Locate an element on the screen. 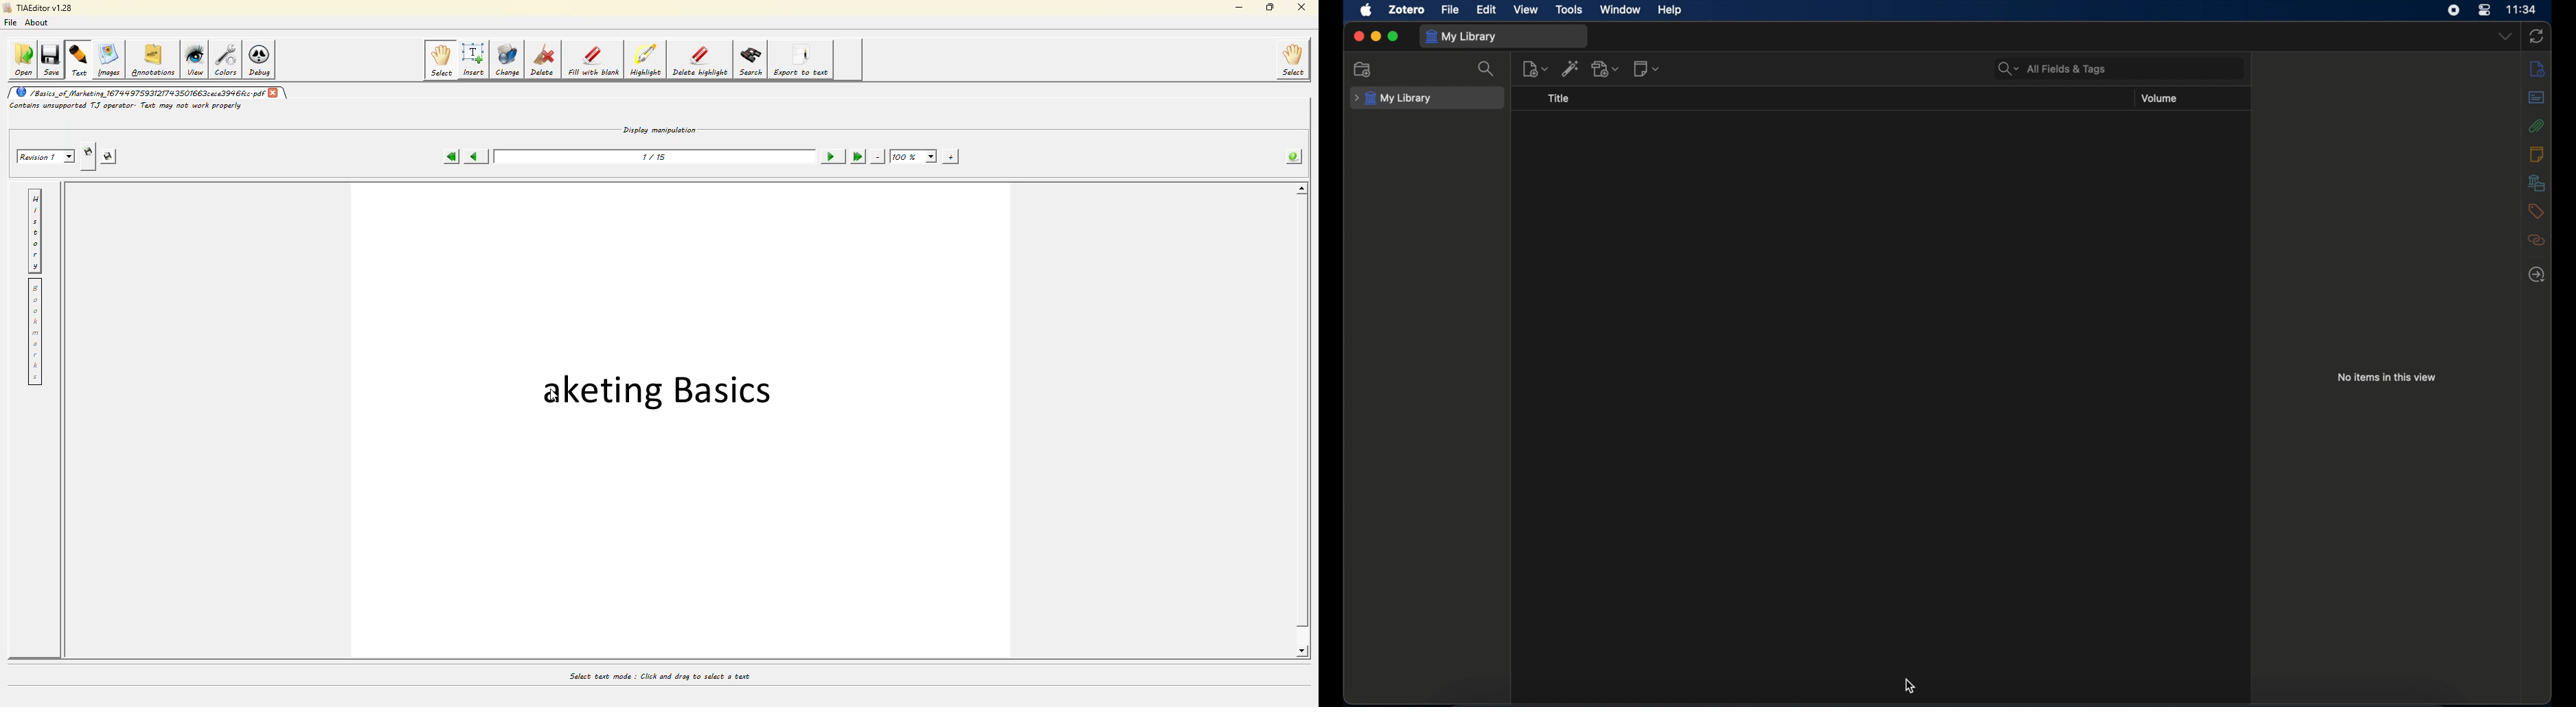 This screenshot has width=2576, height=728. control center is located at coordinates (2484, 10).